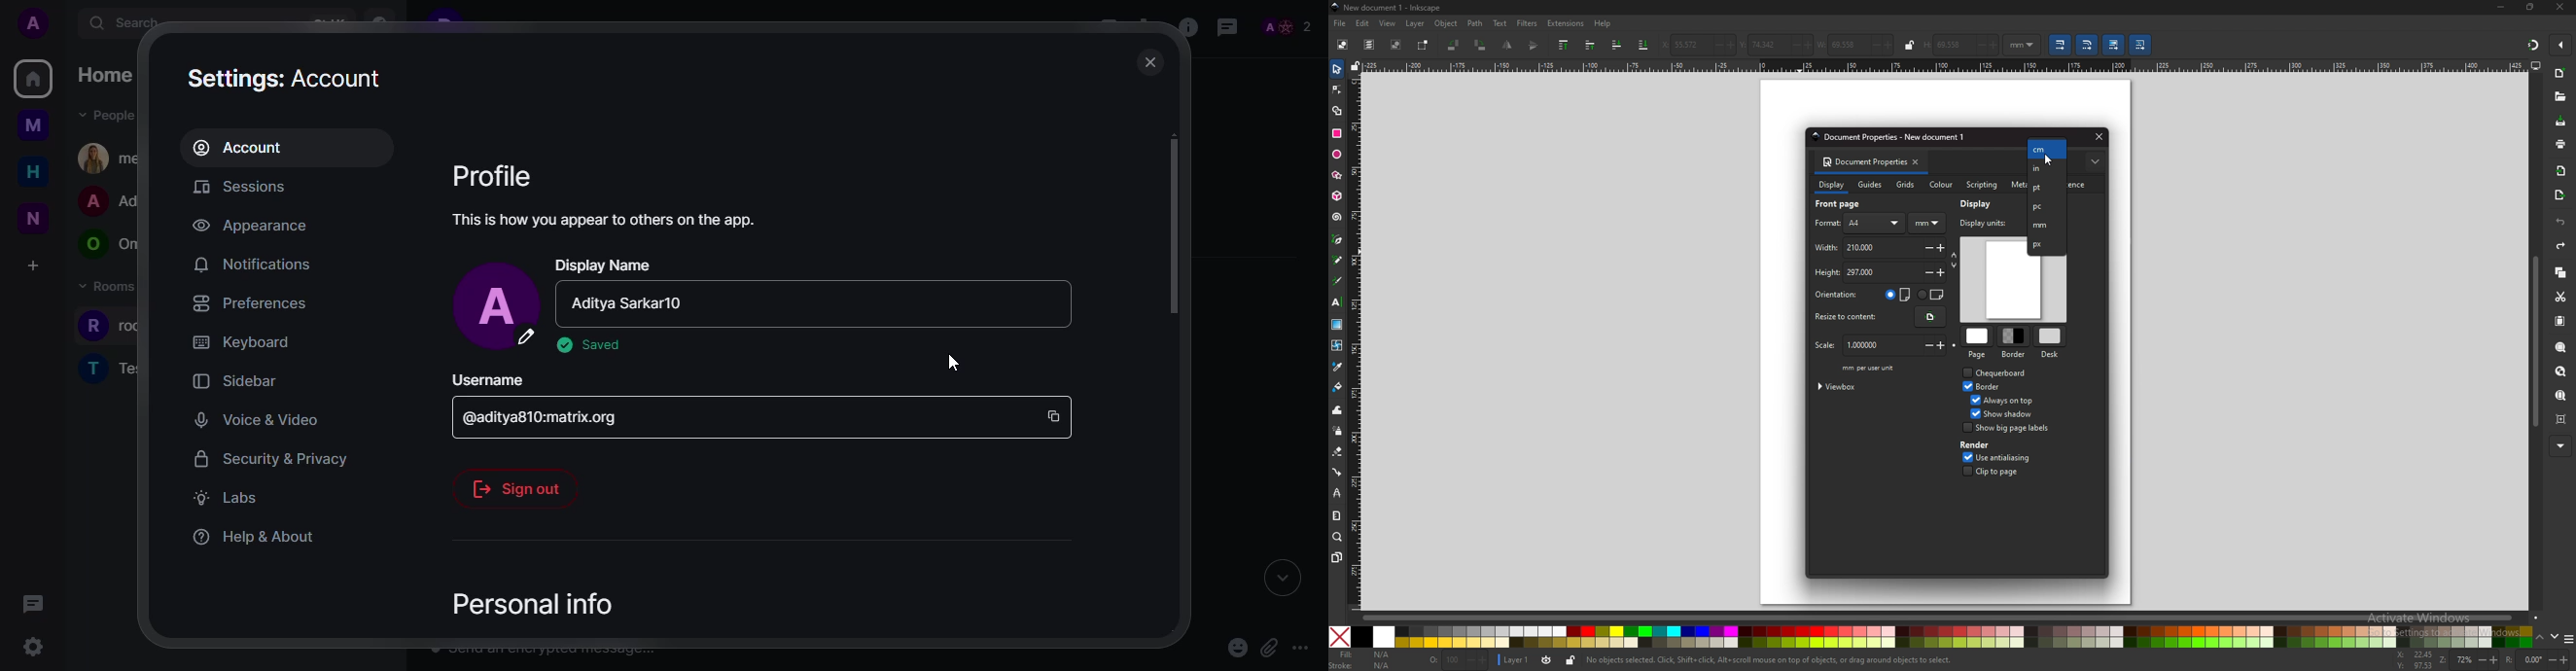 This screenshot has width=2576, height=672. Describe the element at coordinates (2033, 44) in the screenshot. I see `Drop down` at that location.